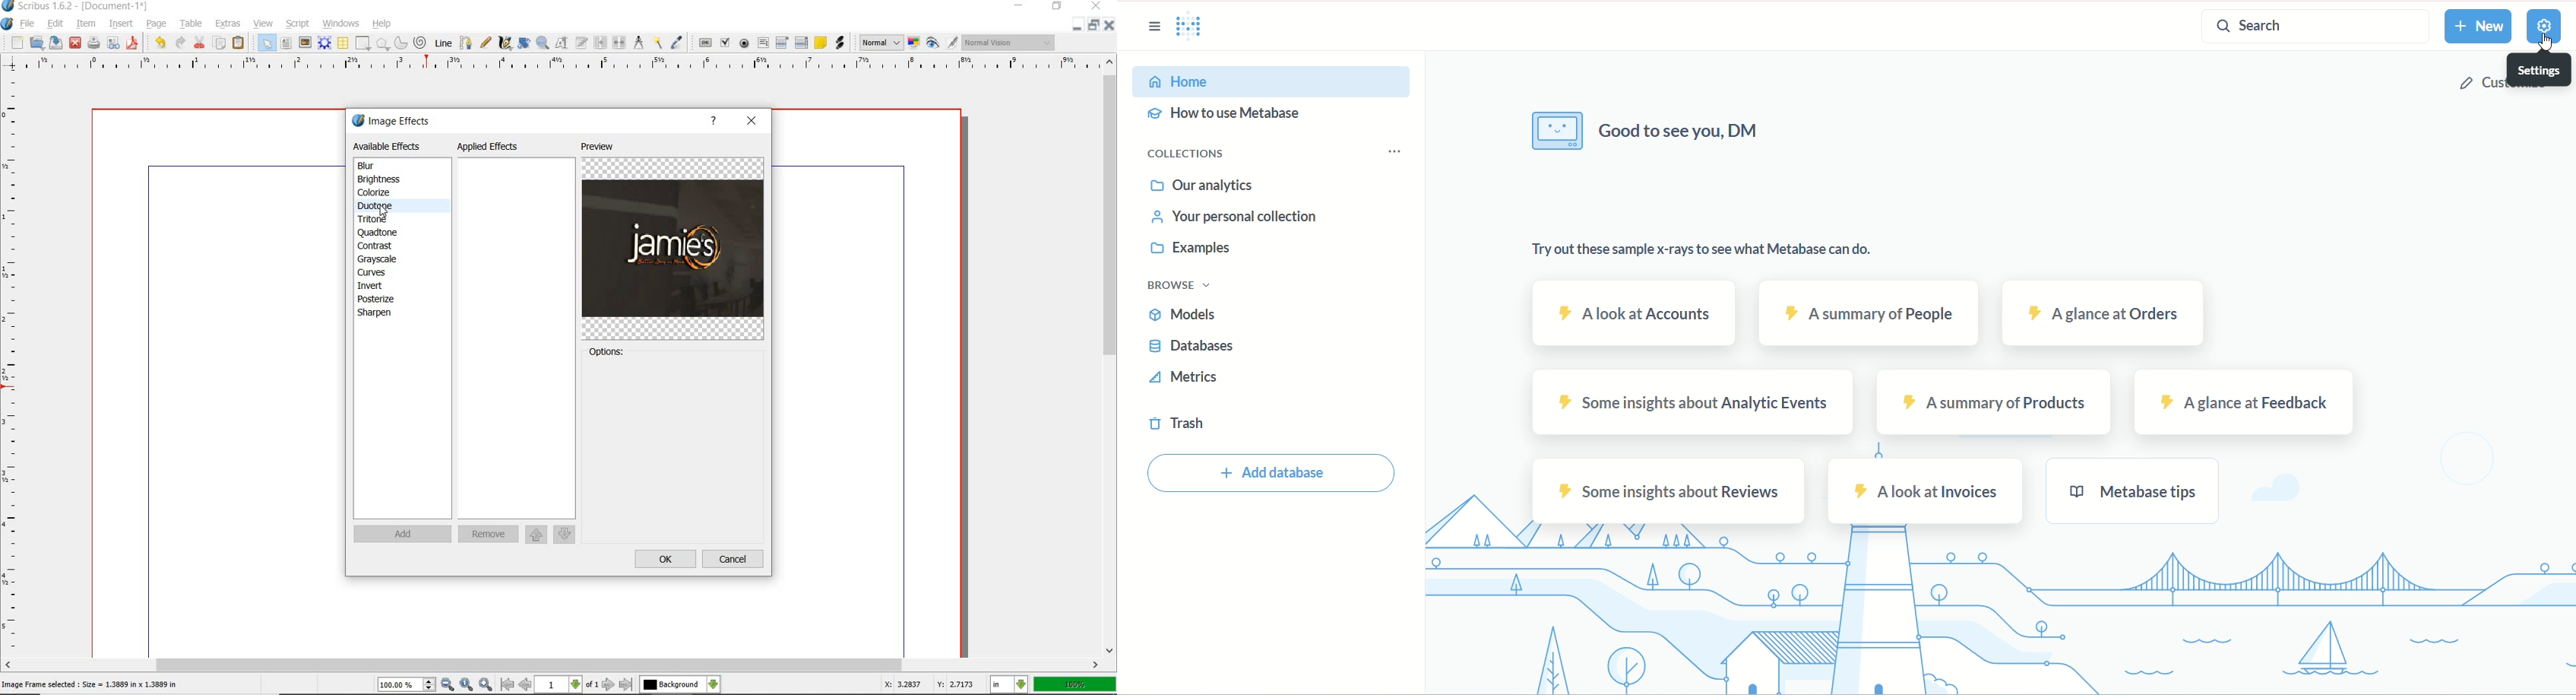  Describe the element at coordinates (386, 212) in the screenshot. I see `cursor` at that location.